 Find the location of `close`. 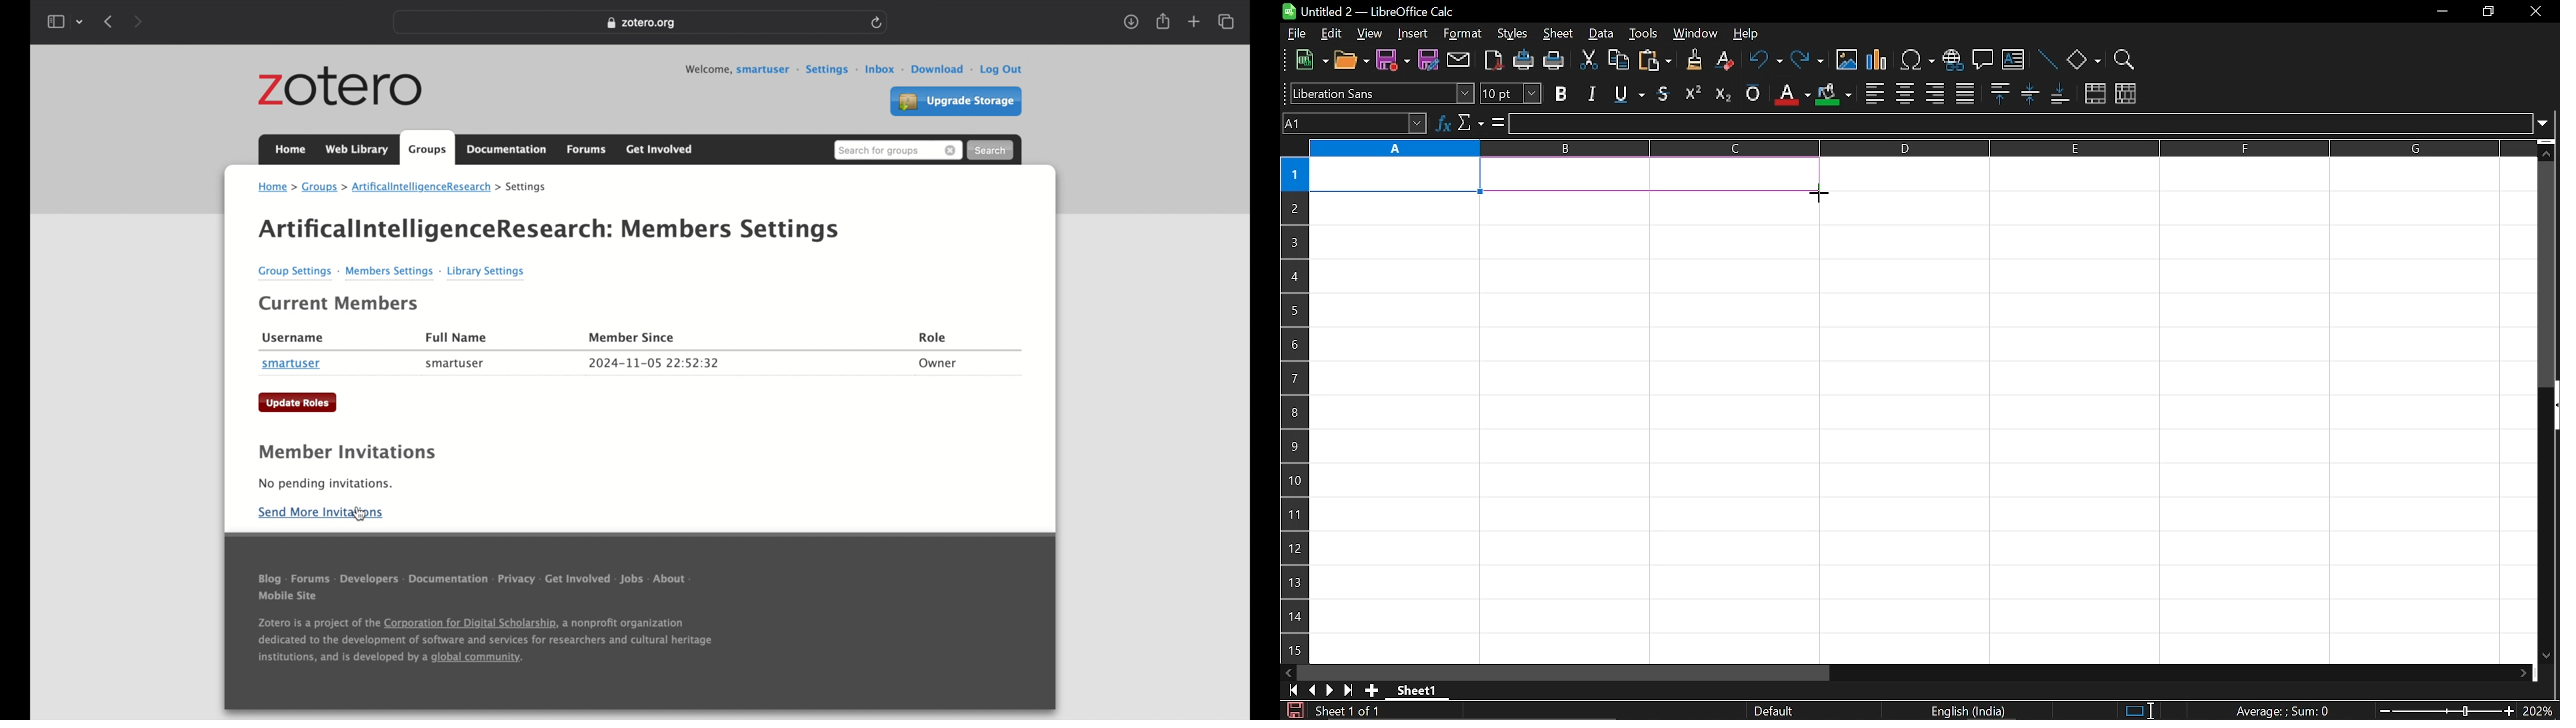

close is located at coordinates (2537, 12).